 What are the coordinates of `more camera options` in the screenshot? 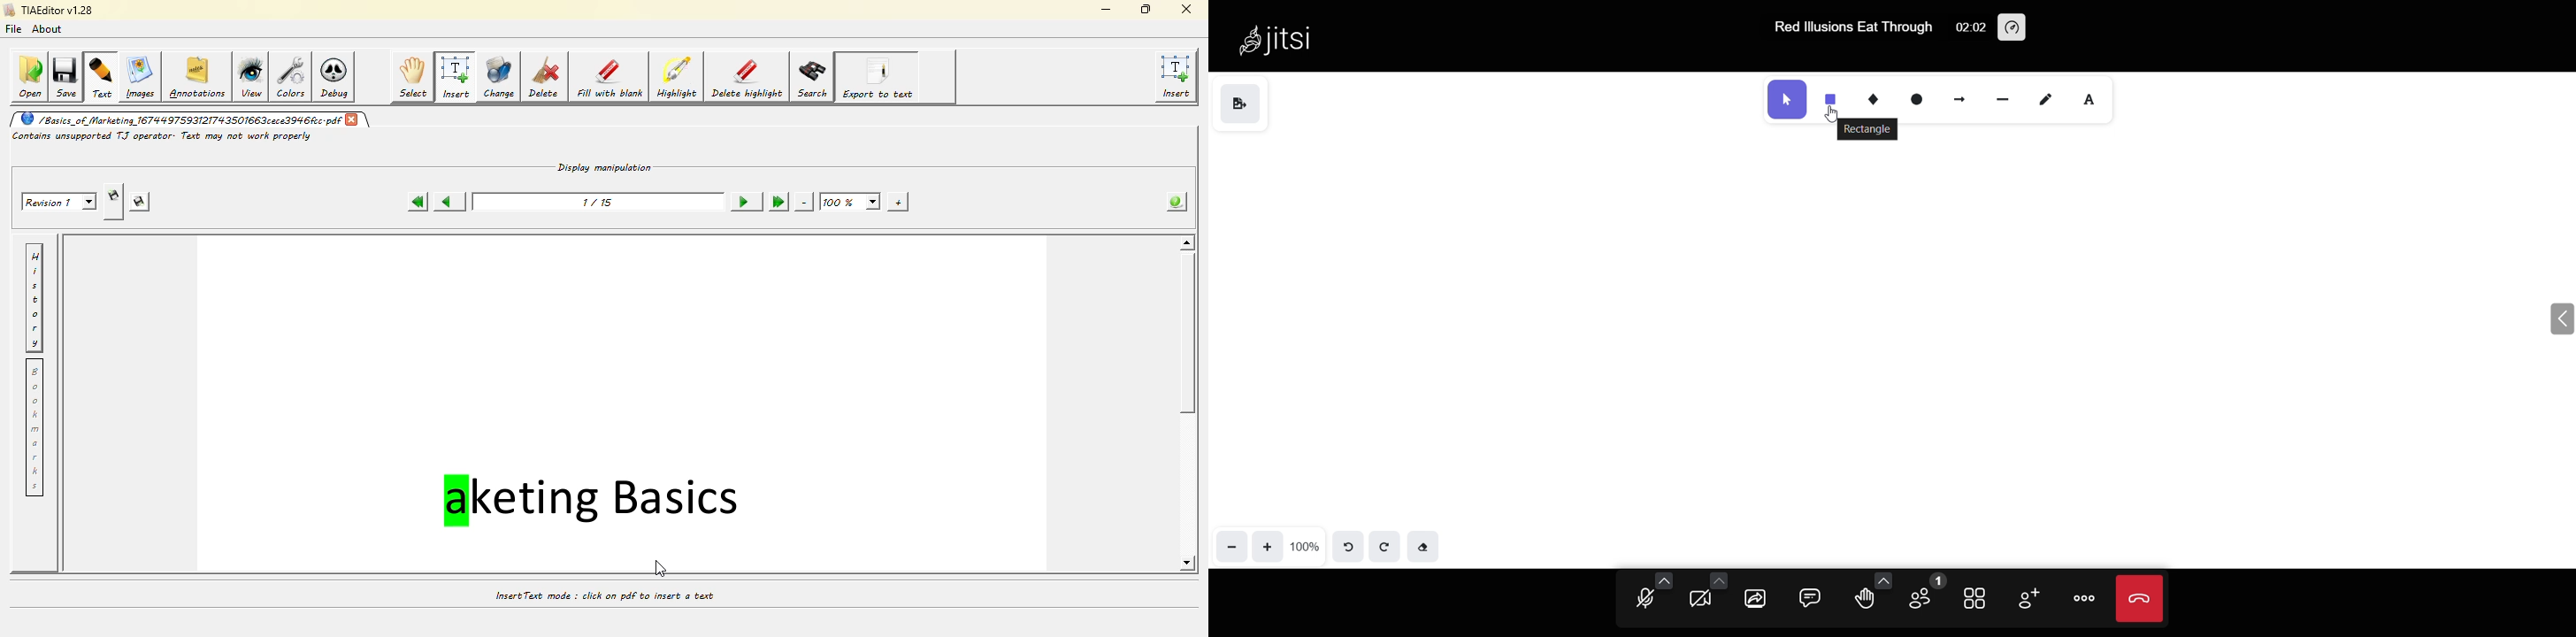 It's located at (1718, 579).